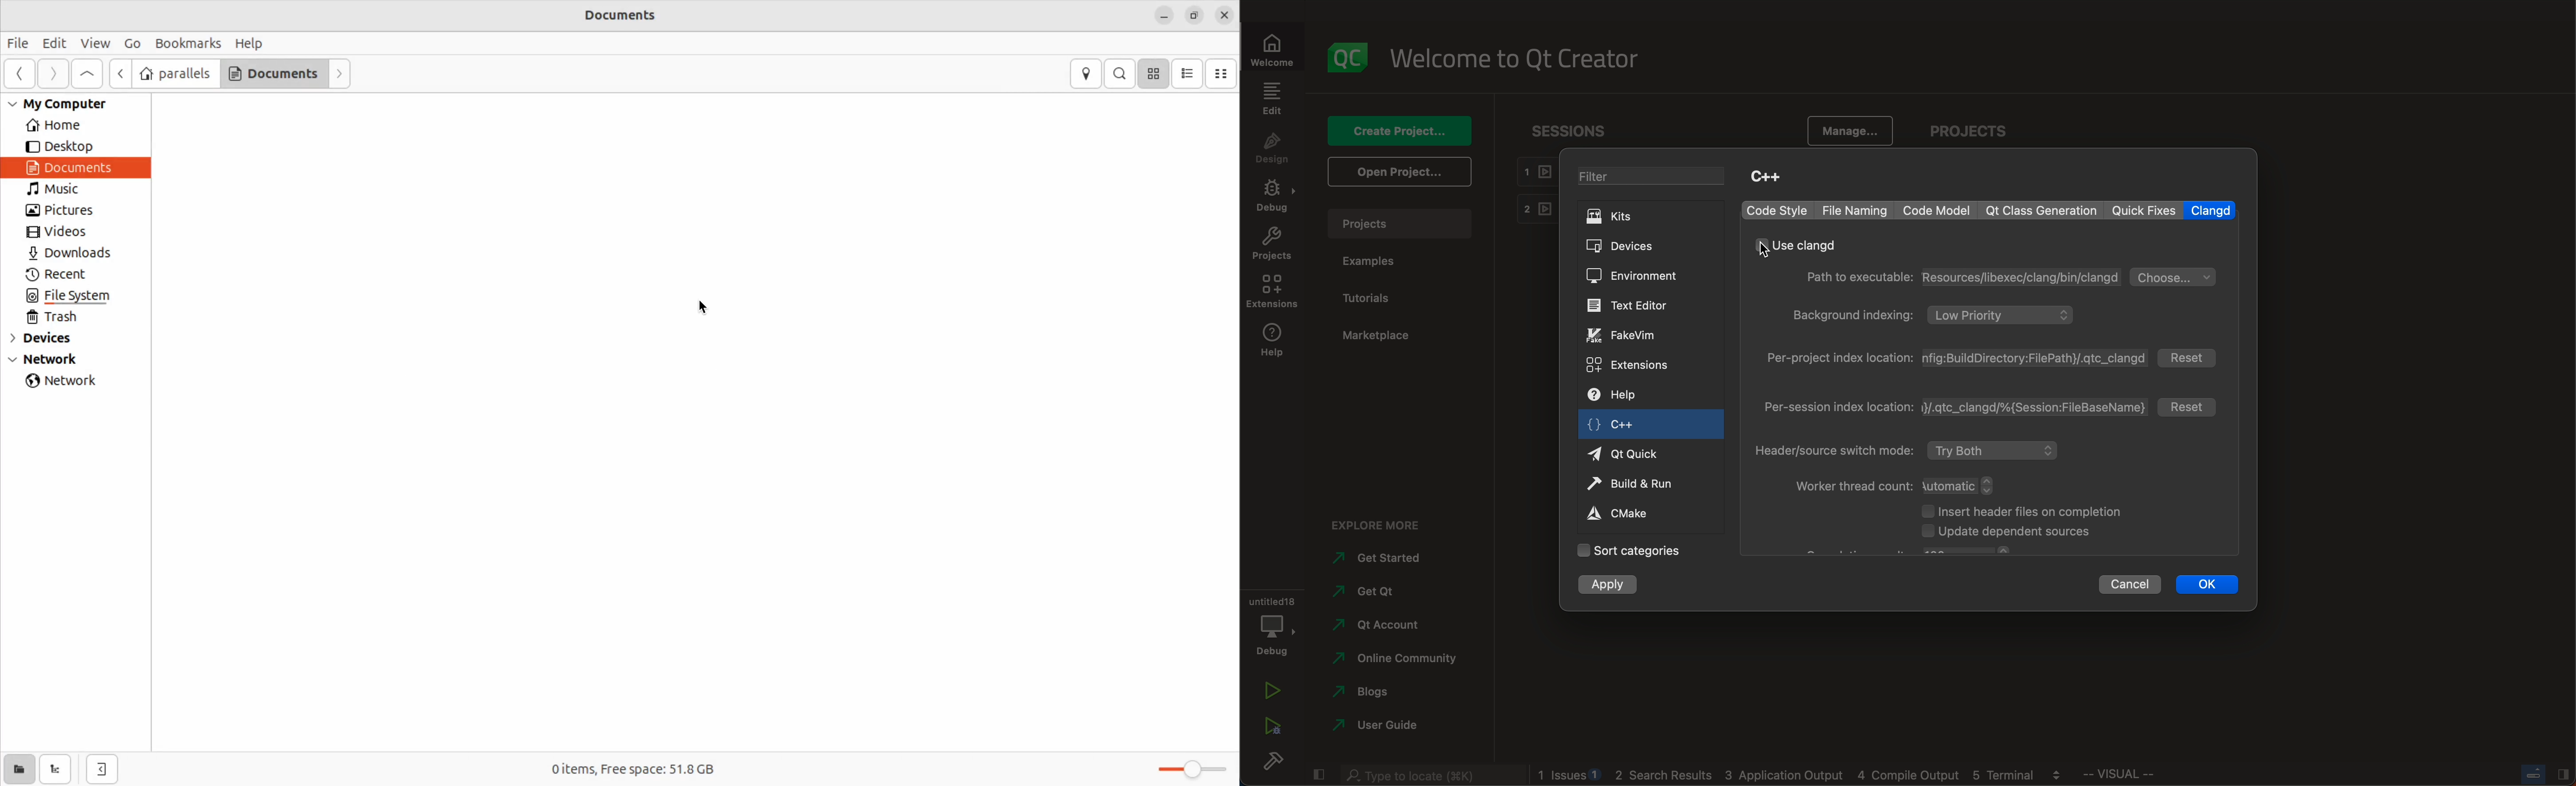 This screenshot has height=812, width=2576. Describe the element at coordinates (1649, 423) in the screenshot. I see `c++` at that location.